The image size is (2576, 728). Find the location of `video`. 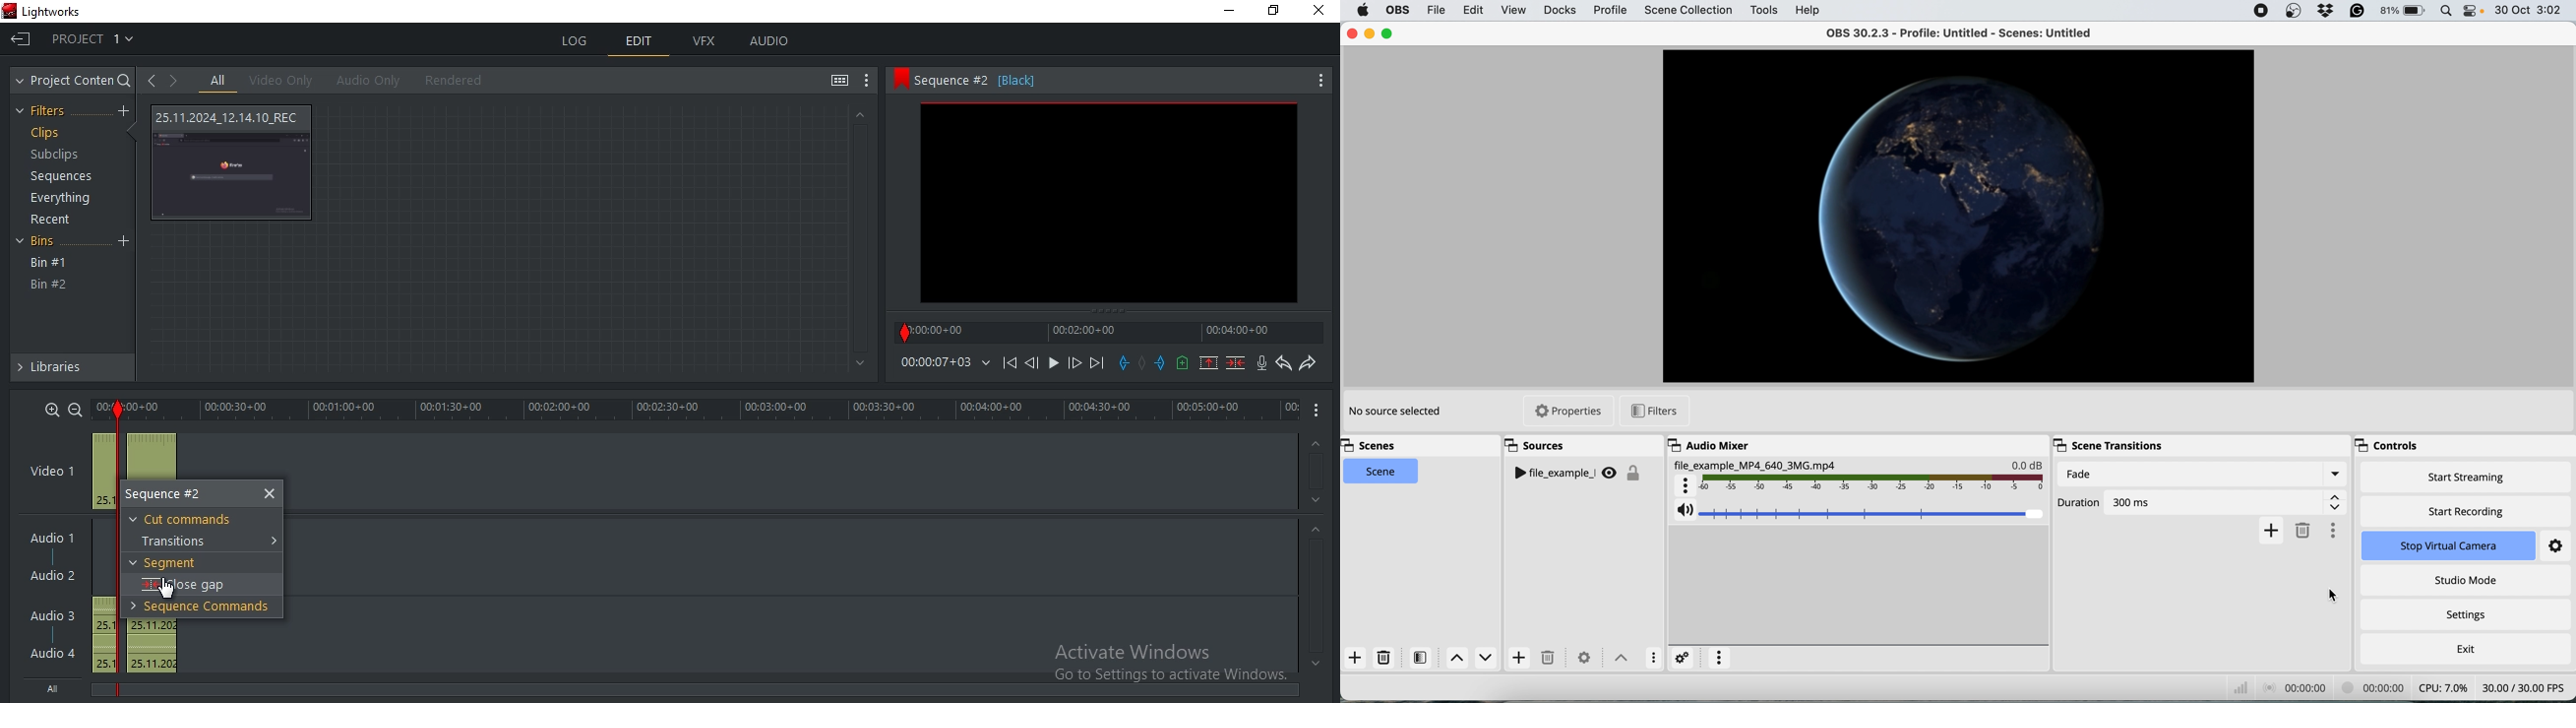

video is located at coordinates (135, 452).